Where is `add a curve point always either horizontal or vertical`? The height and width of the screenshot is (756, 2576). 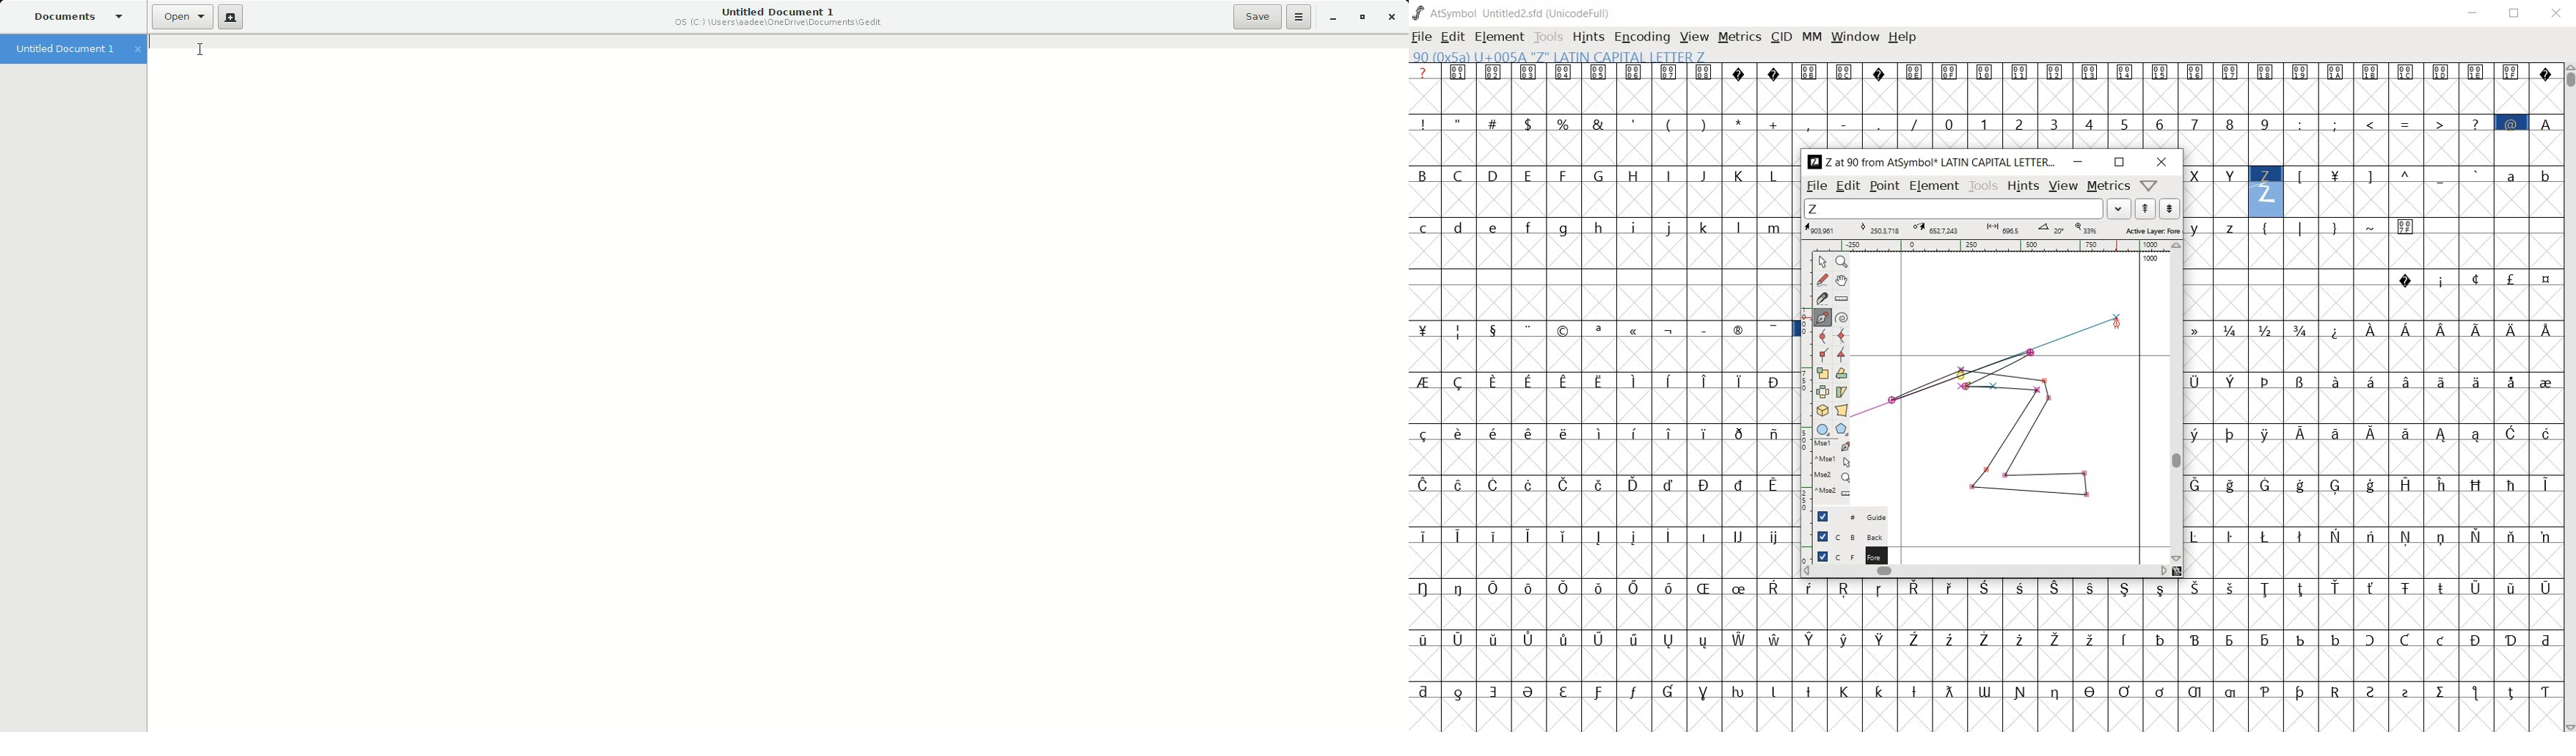 add a curve point always either horizontal or vertical is located at coordinates (1841, 334).